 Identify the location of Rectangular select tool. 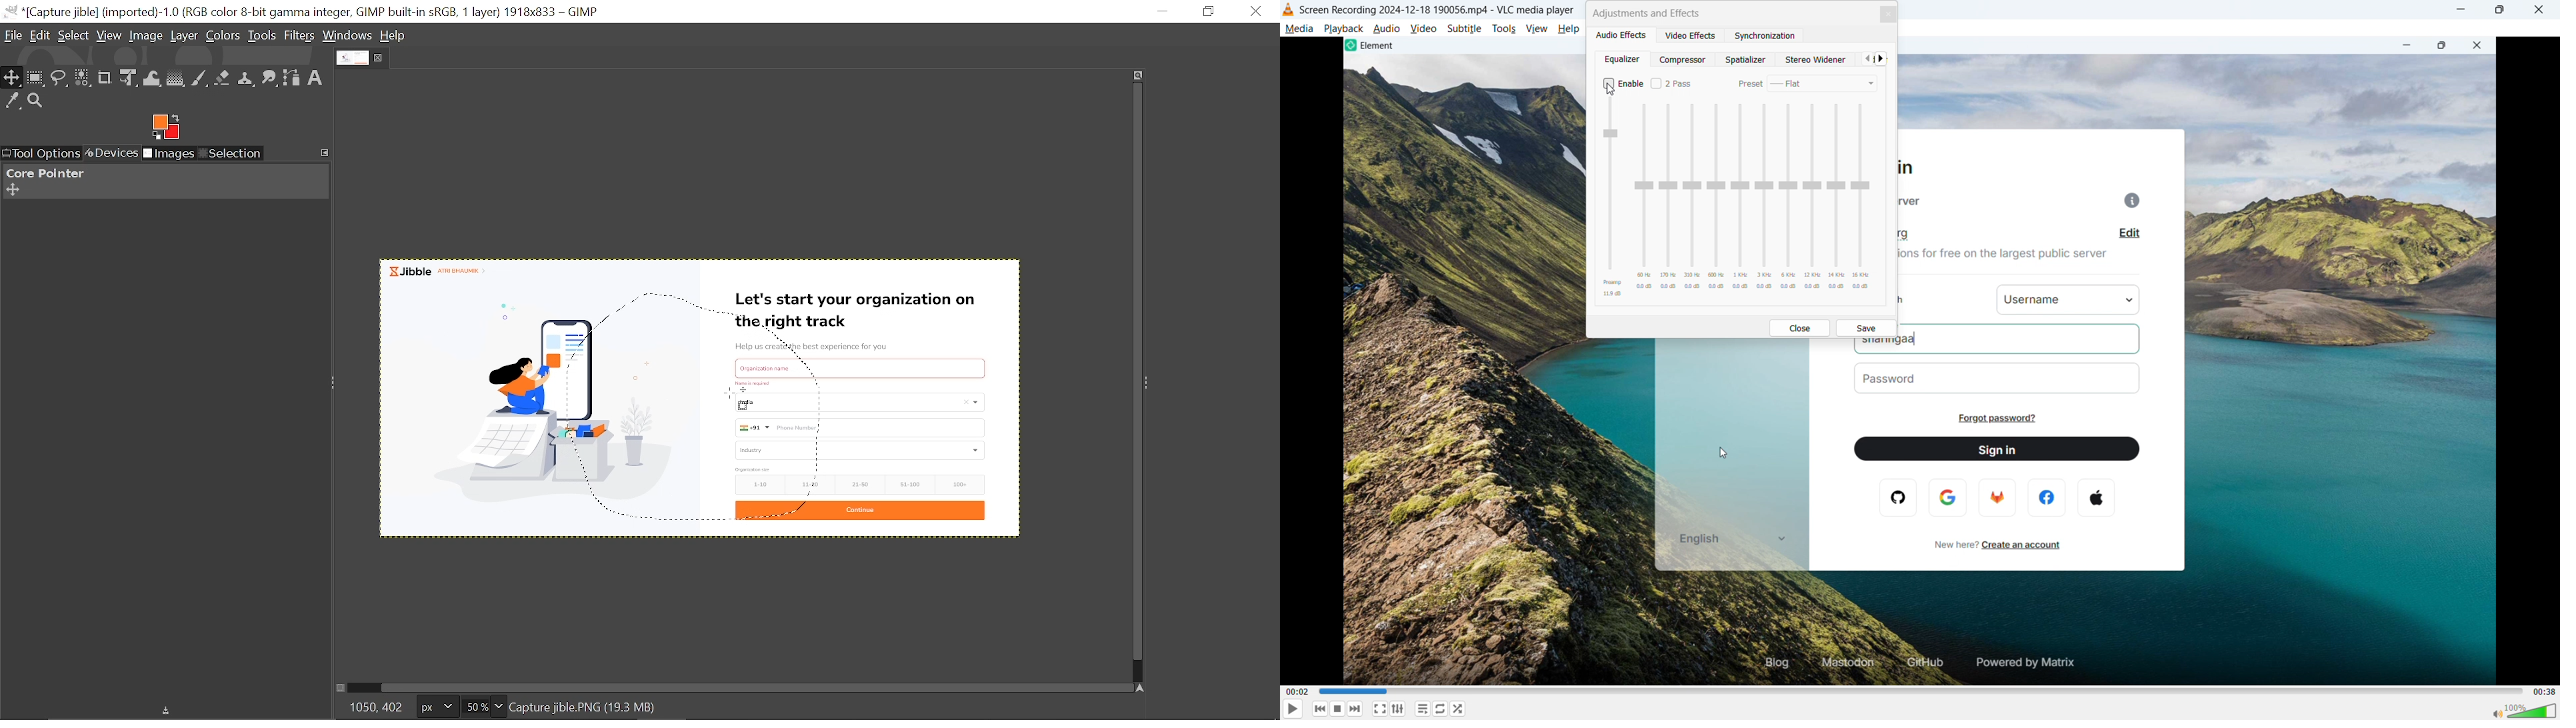
(36, 79).